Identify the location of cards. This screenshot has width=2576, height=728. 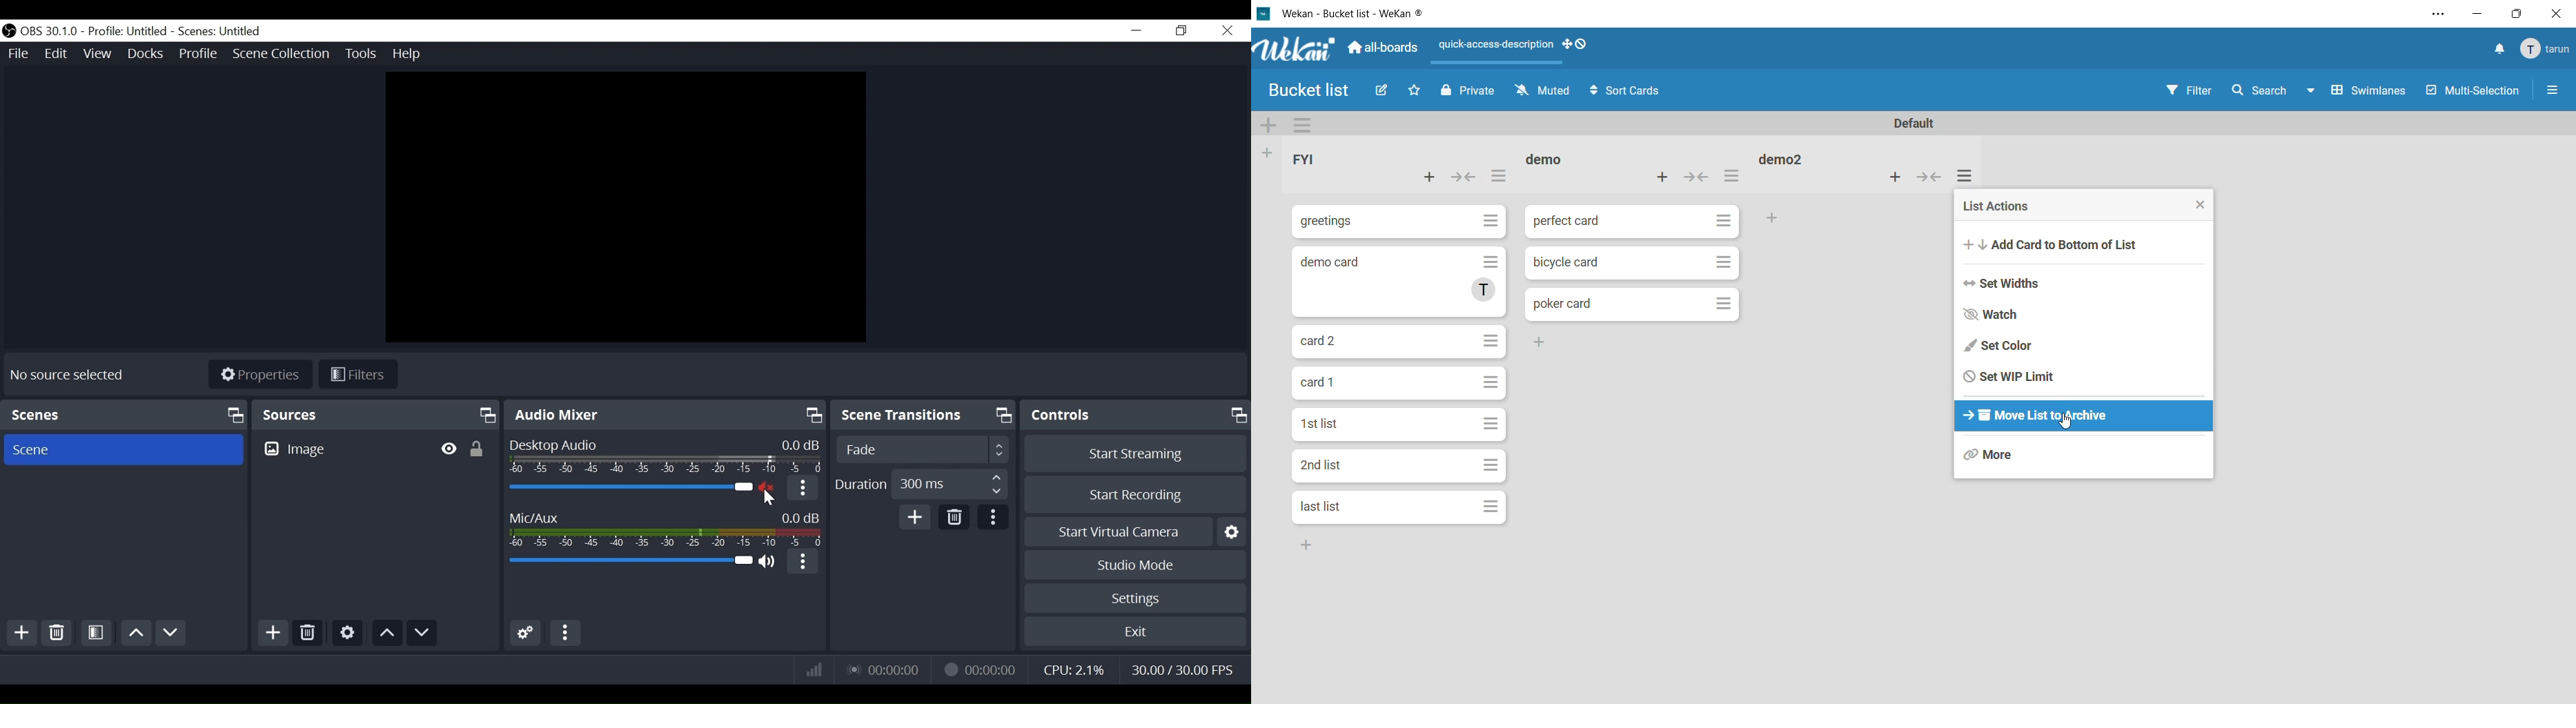
(1403, 340).